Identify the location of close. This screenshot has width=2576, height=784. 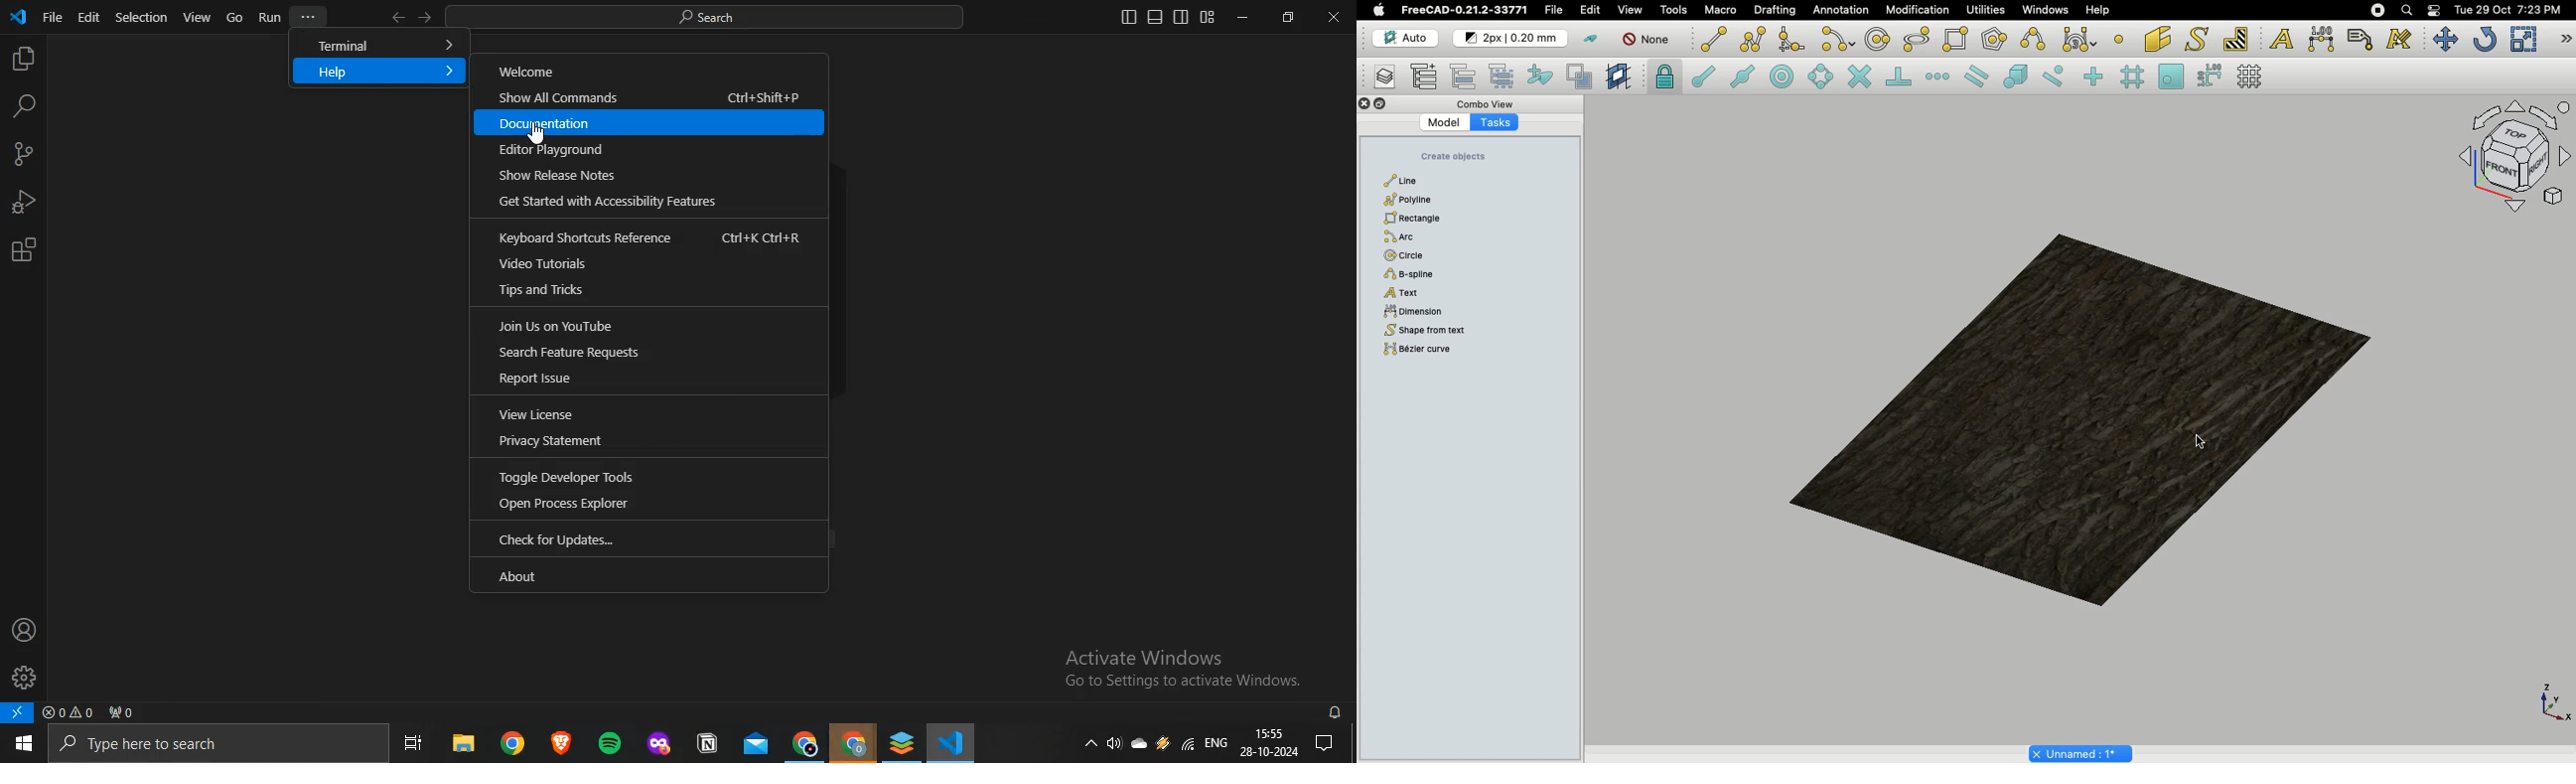
(1334, 17).